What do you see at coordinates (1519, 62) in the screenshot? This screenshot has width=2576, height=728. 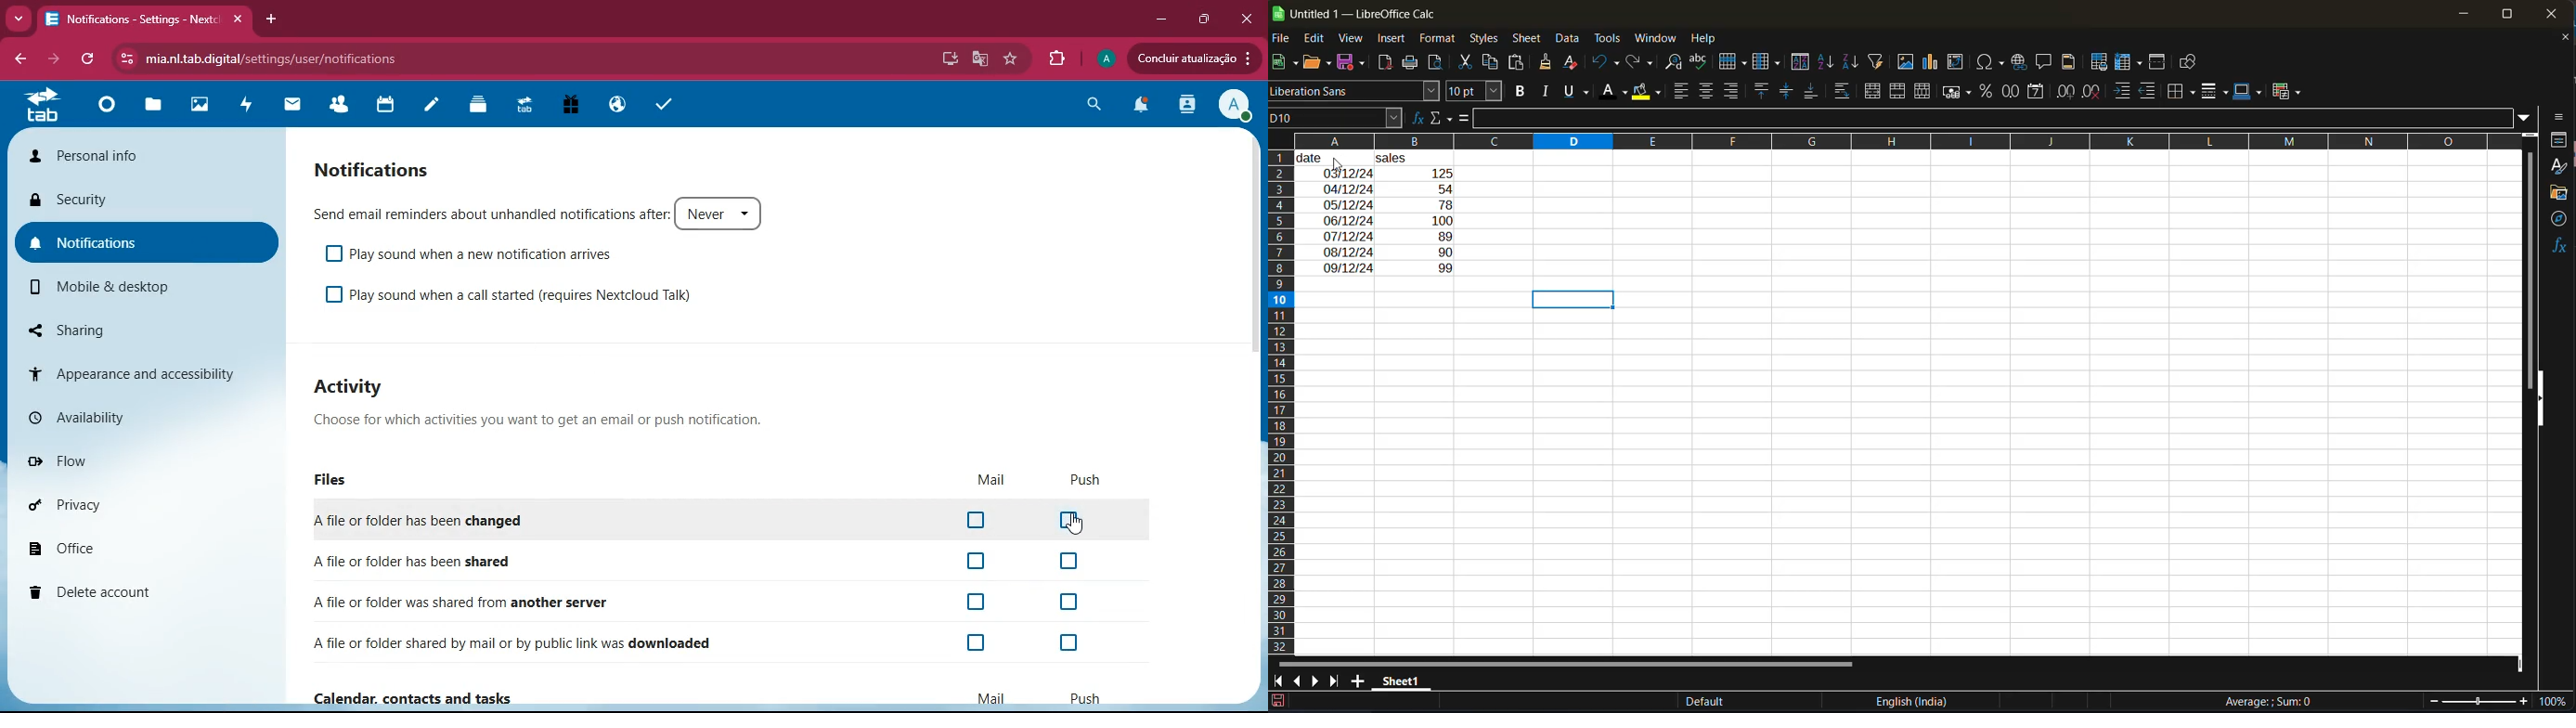 I see `paste` at bounding box center [1519, 62].